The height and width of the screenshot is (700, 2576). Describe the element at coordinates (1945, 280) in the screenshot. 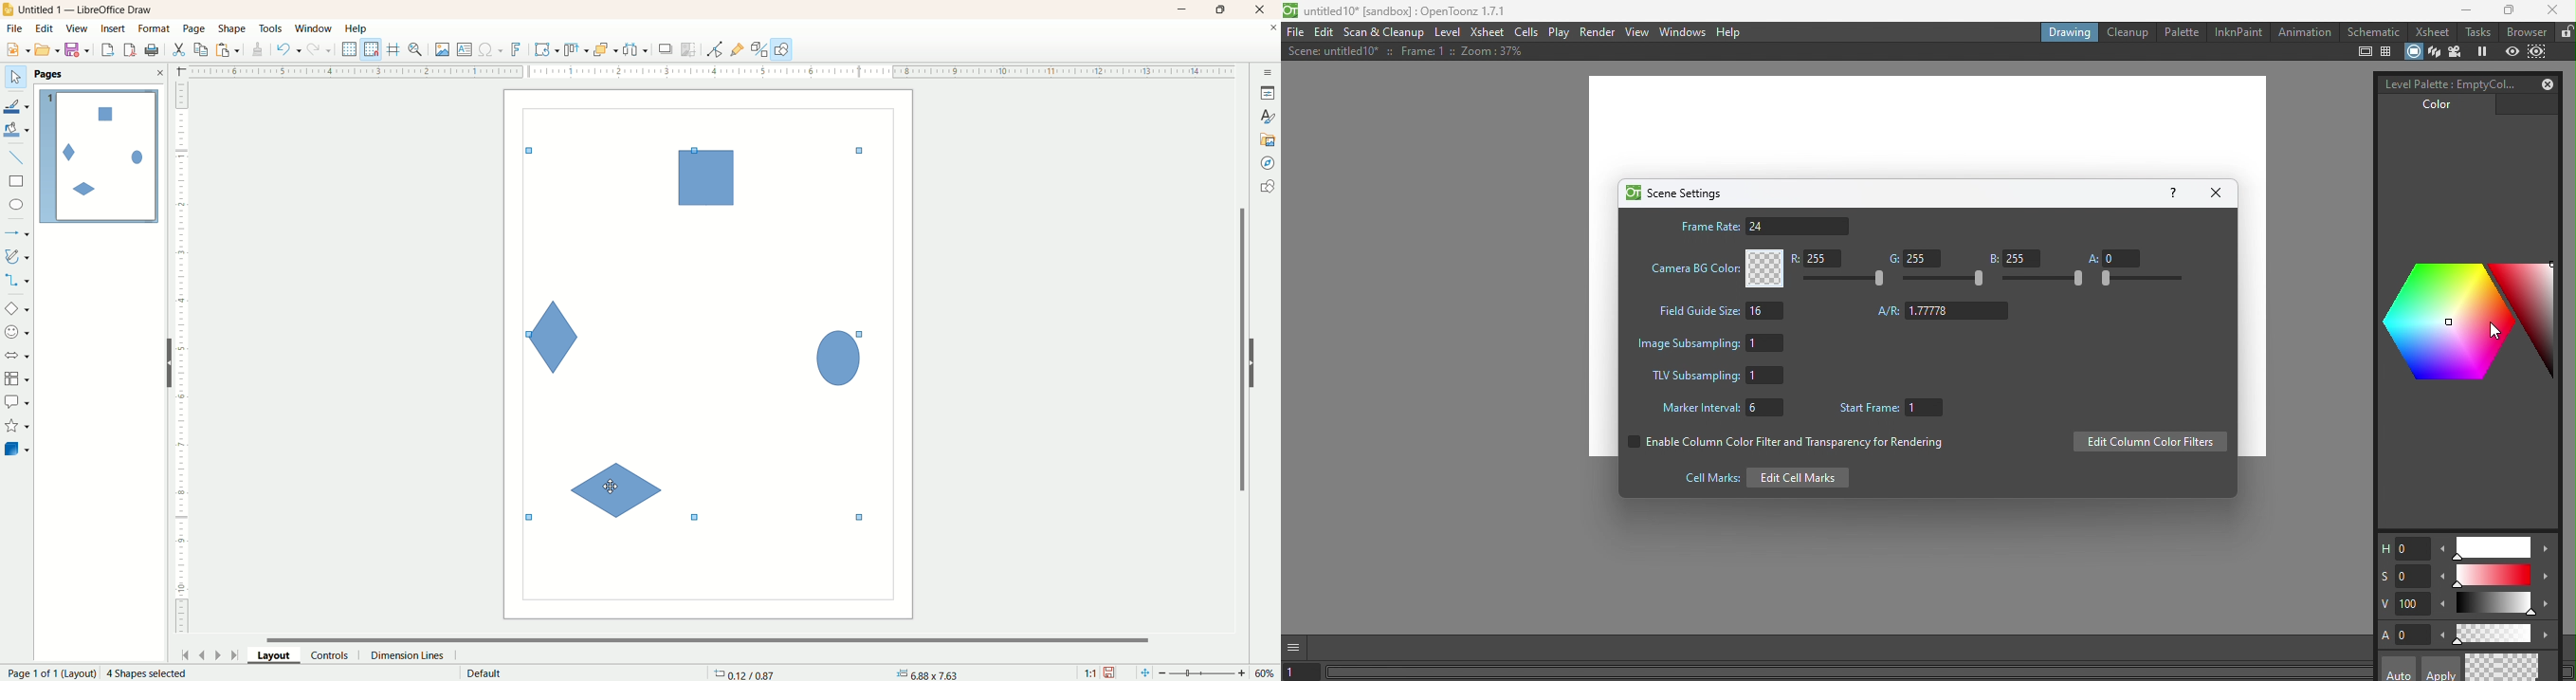

I see `Slide bar` at that location.